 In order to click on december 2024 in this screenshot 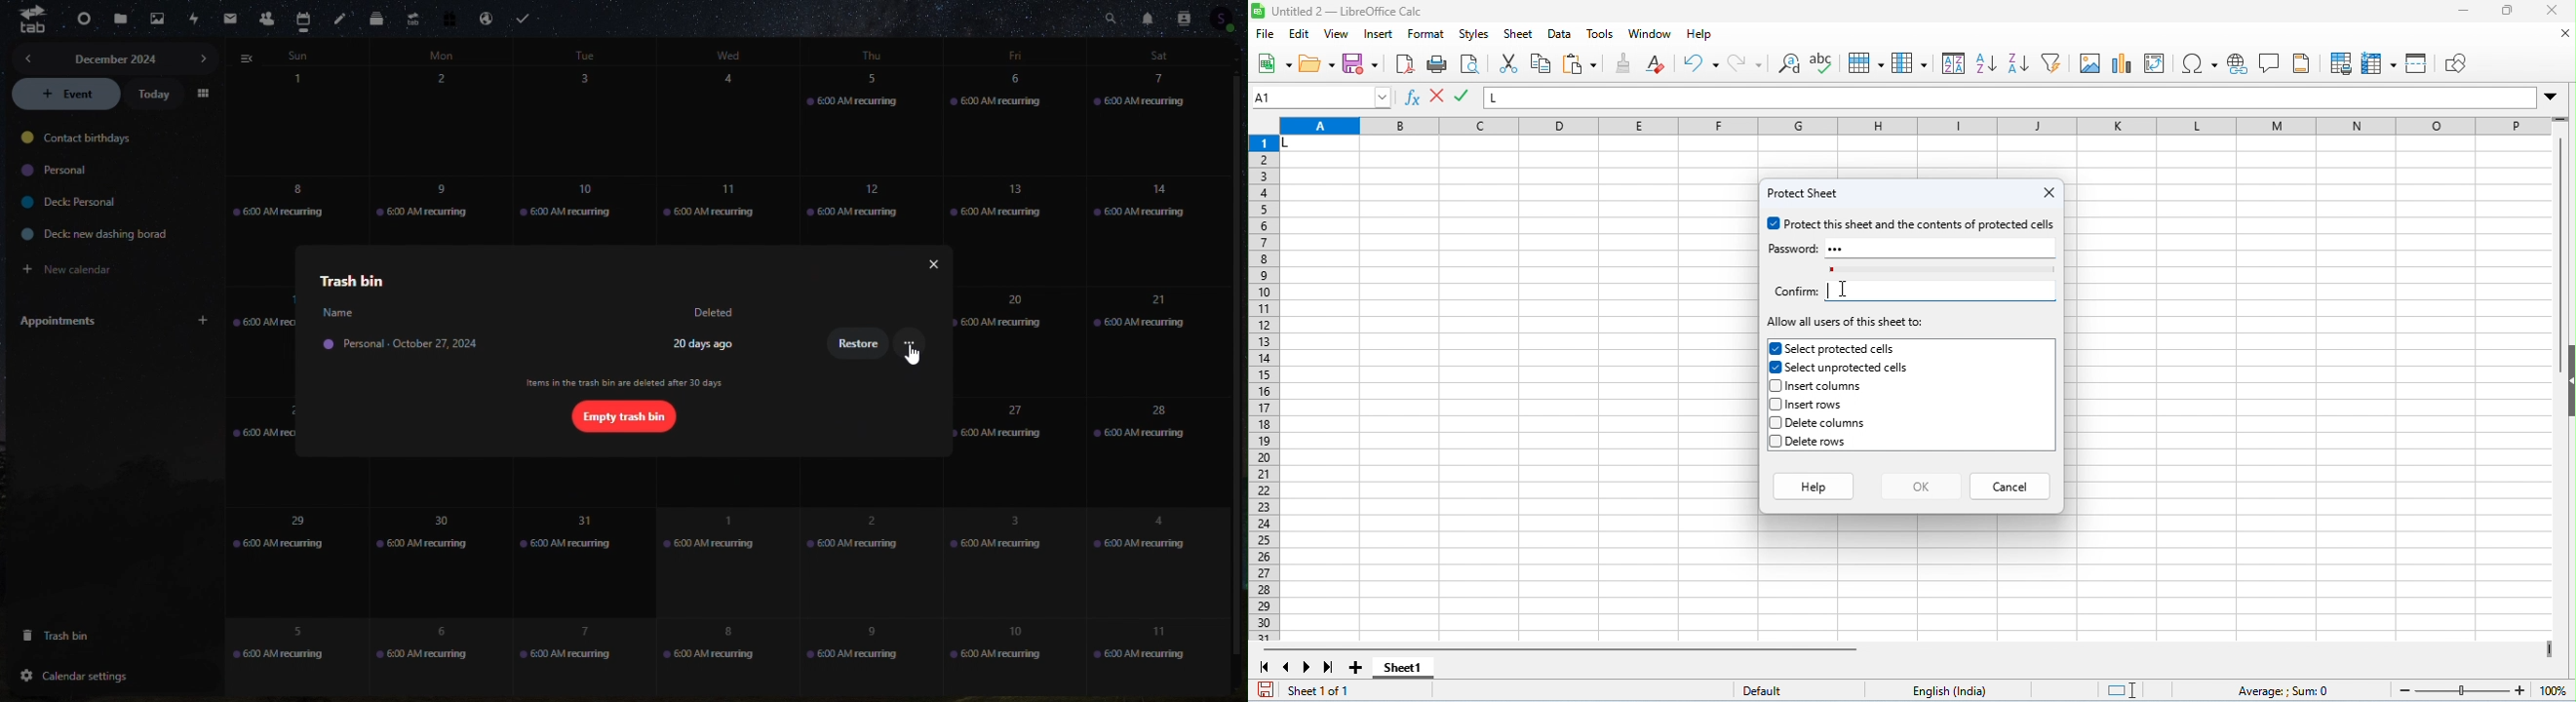, I will do `click(116, 57)`.